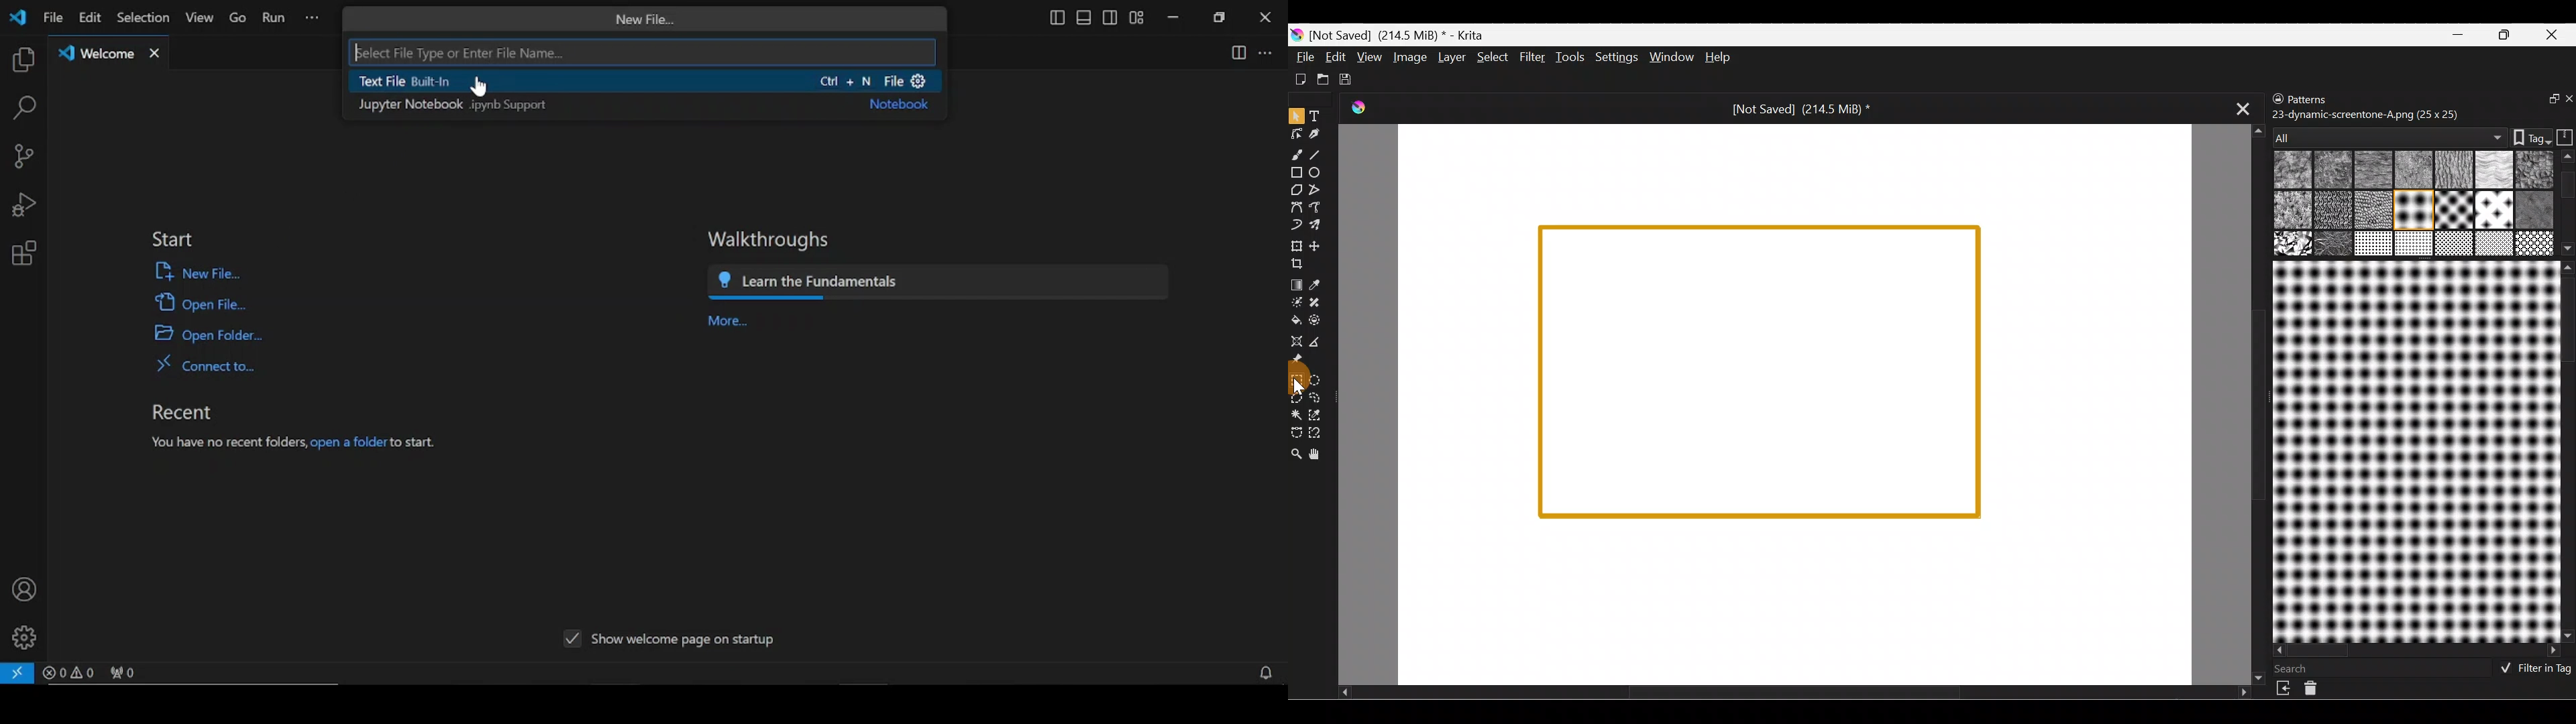  What do you see at coordinates (1493, 60) in the screenshot?
I see `Select` at bounding box center [1493, 60].